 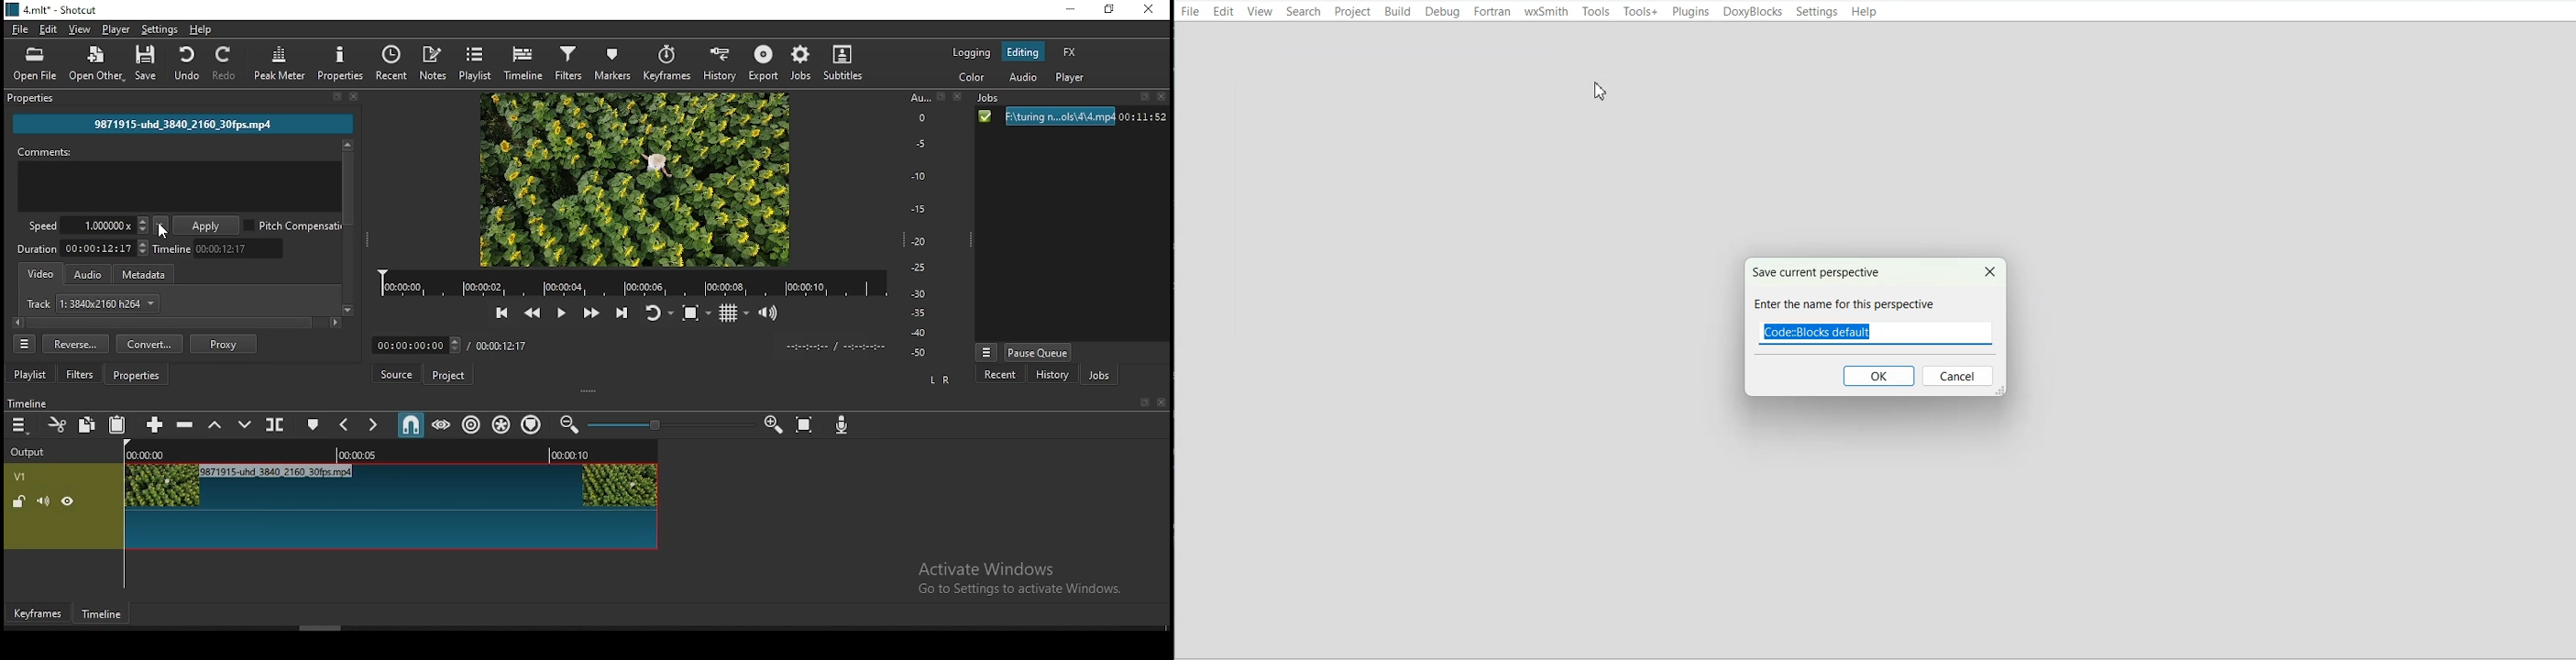 What do you see at coordinates (721, 63) in the screenshot?
I see `history` at bounding box center [721, 63].